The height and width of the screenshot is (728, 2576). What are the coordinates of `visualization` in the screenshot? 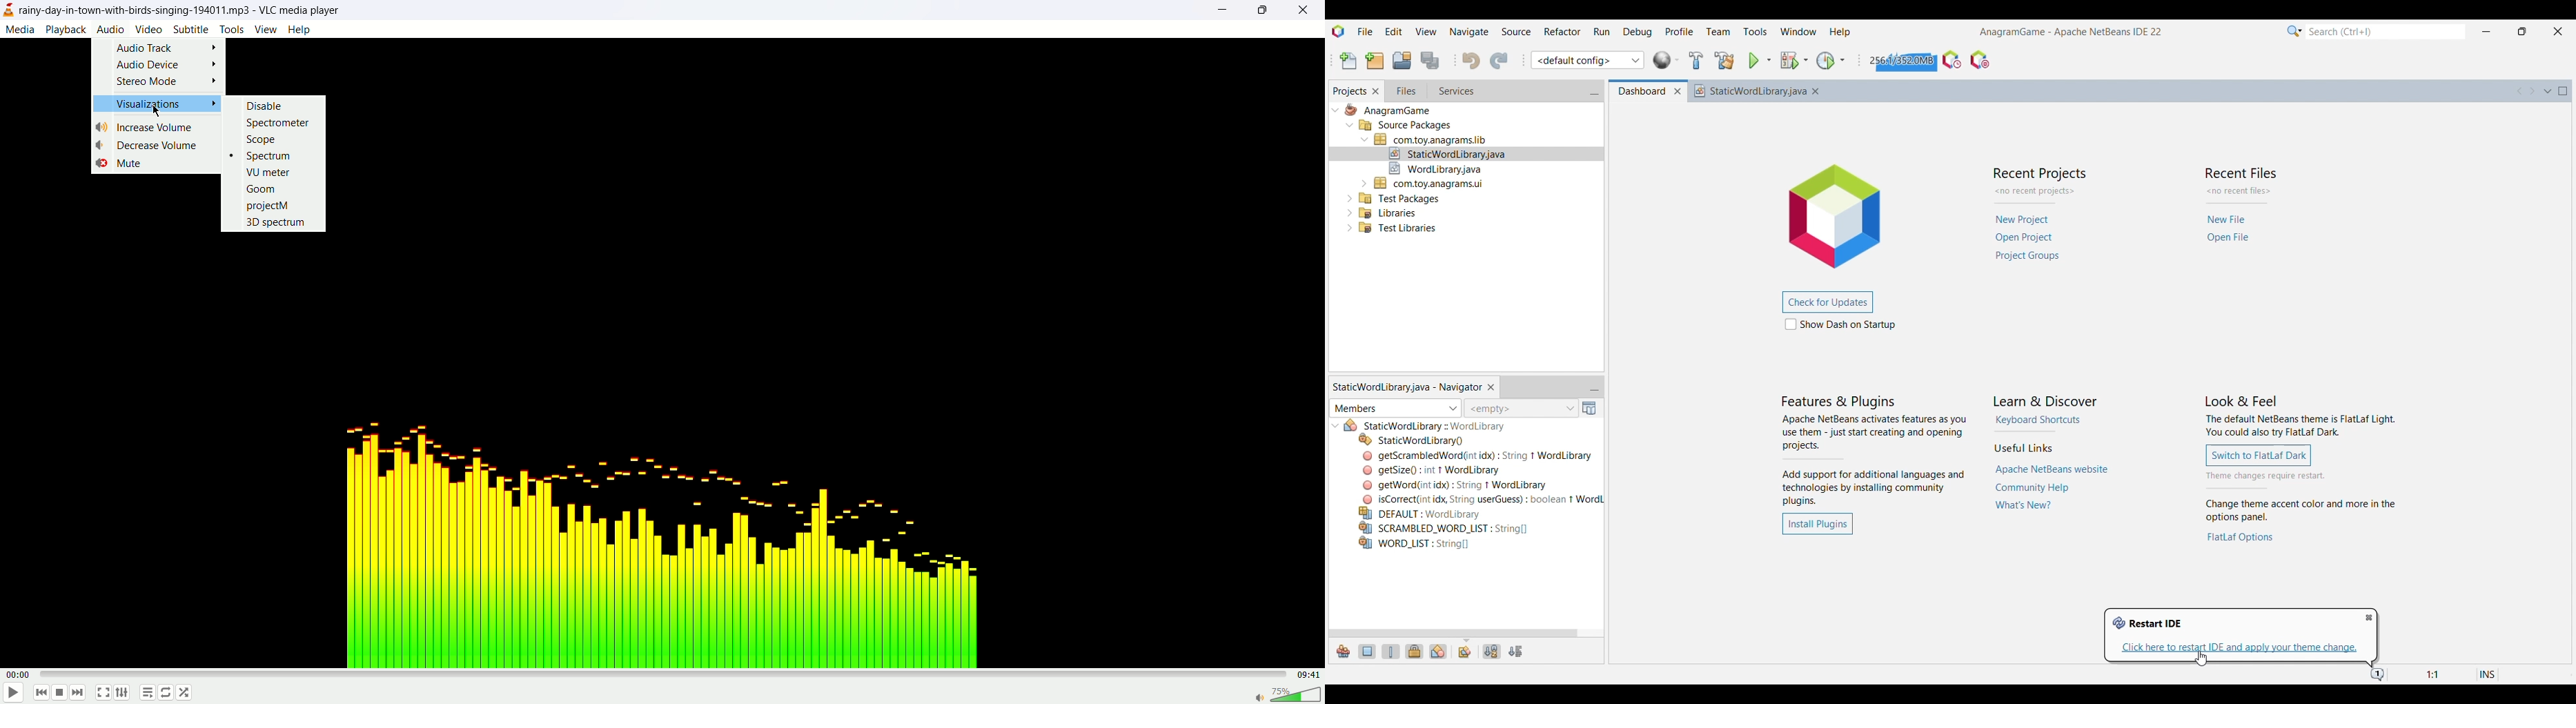 It's located at (156, 104).